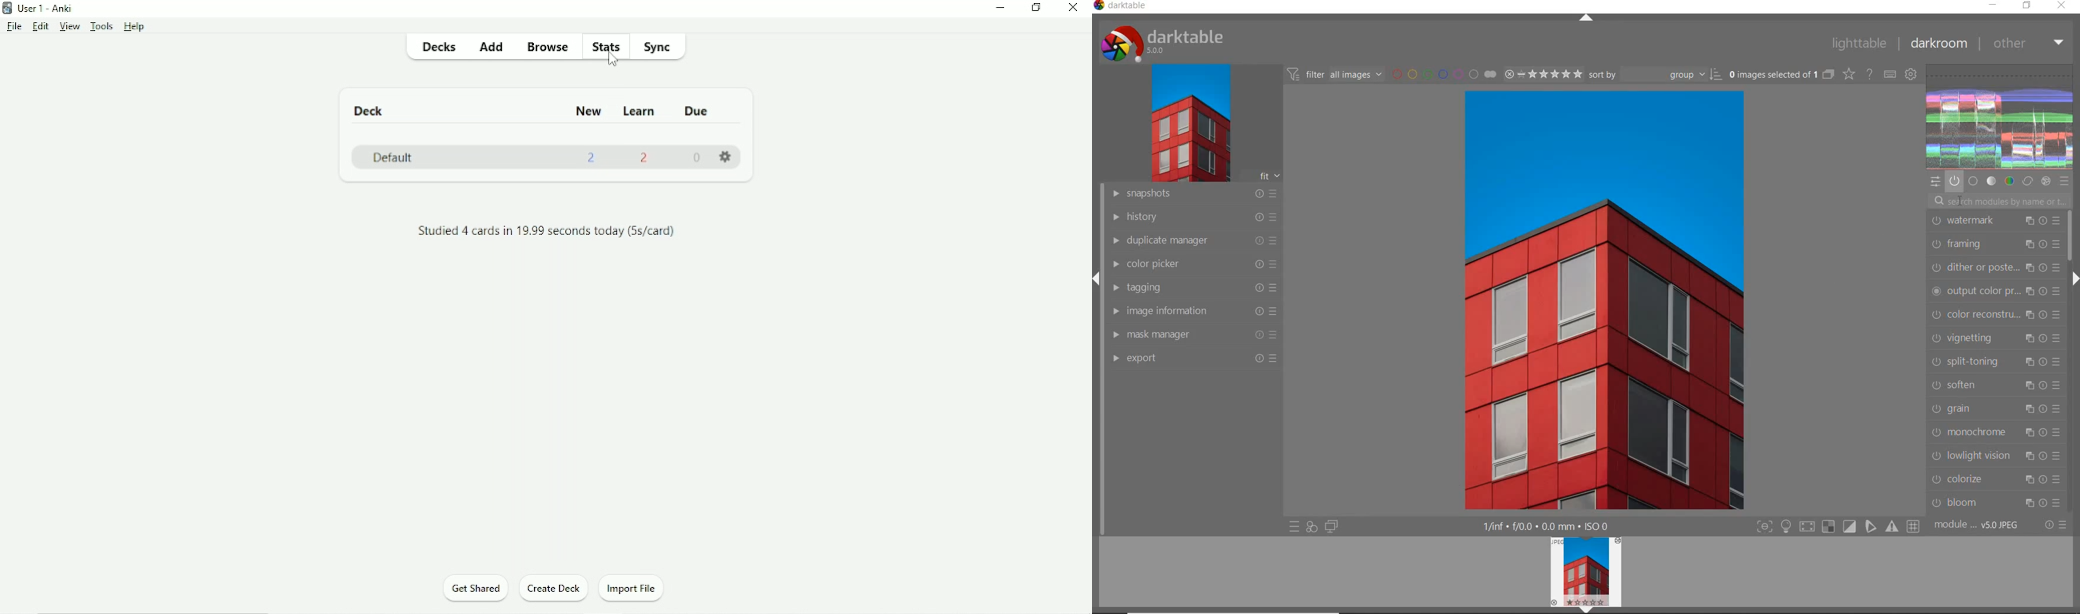  What do you see at coordinates (590, 112) in the screenshot?
I see `New` at bounding box center [590, 112].